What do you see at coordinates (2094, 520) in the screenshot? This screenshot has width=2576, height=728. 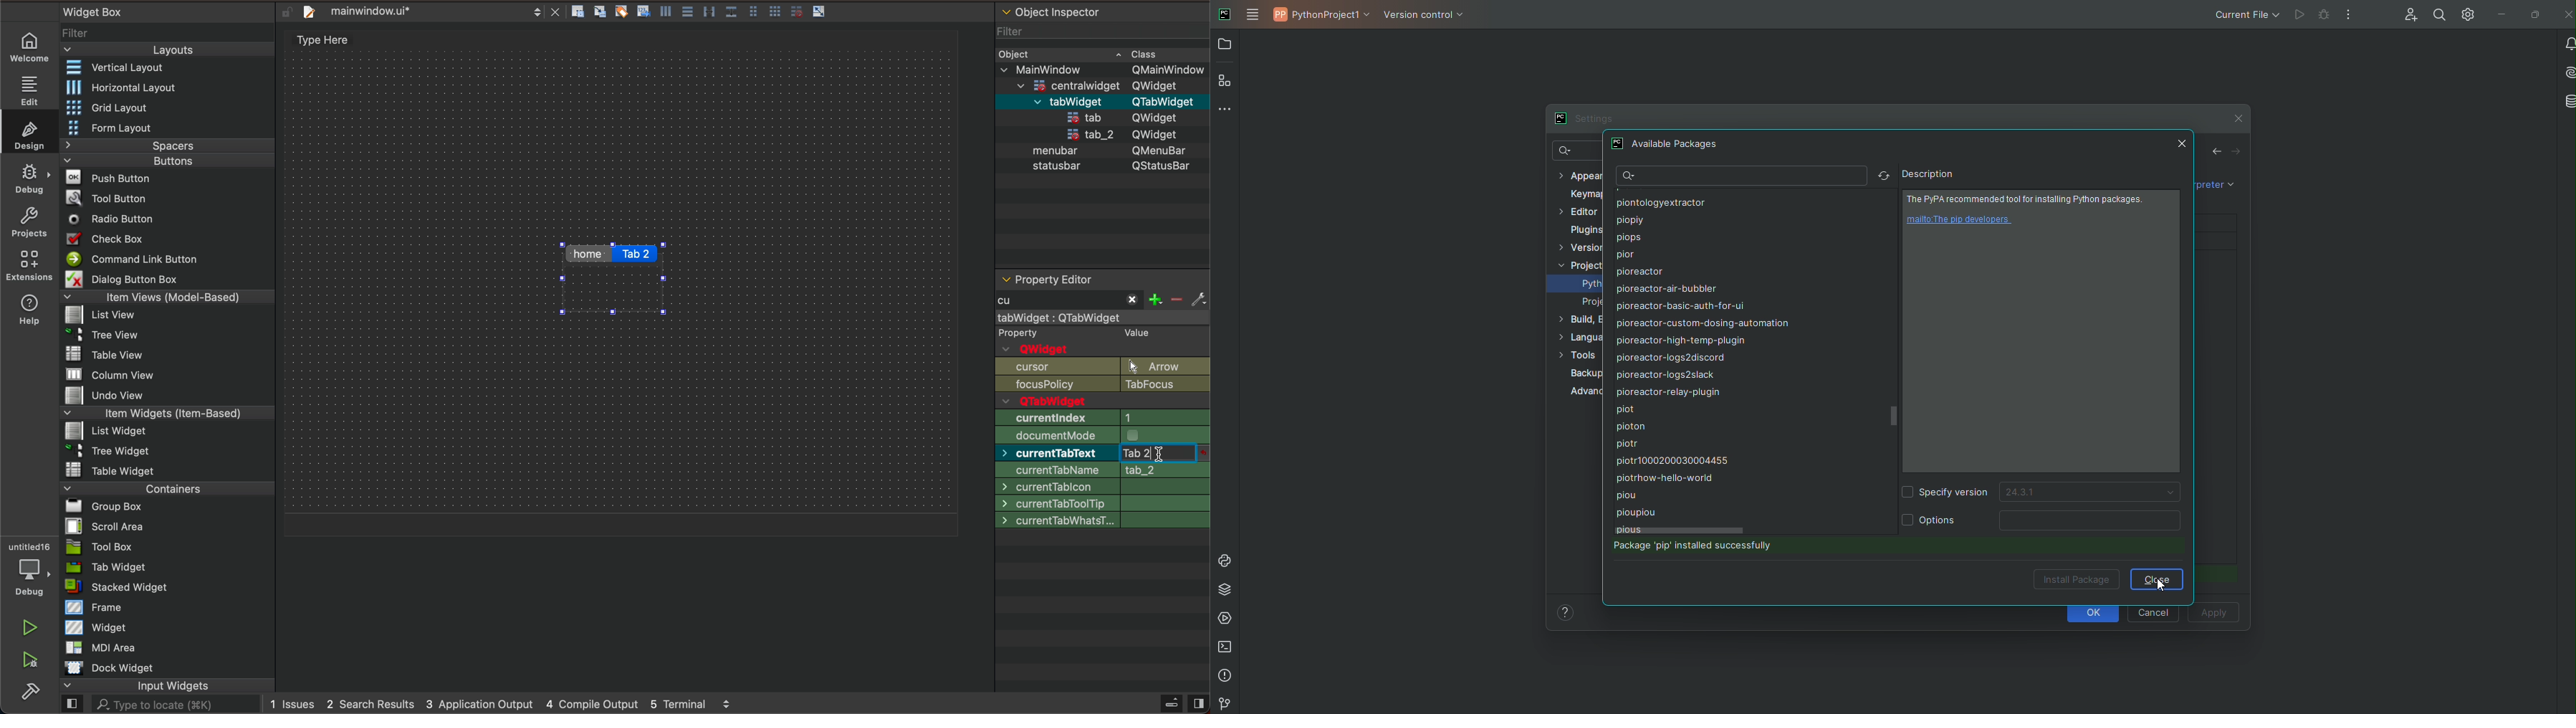 I see `Options bar` at bounding box center [2094, 520].